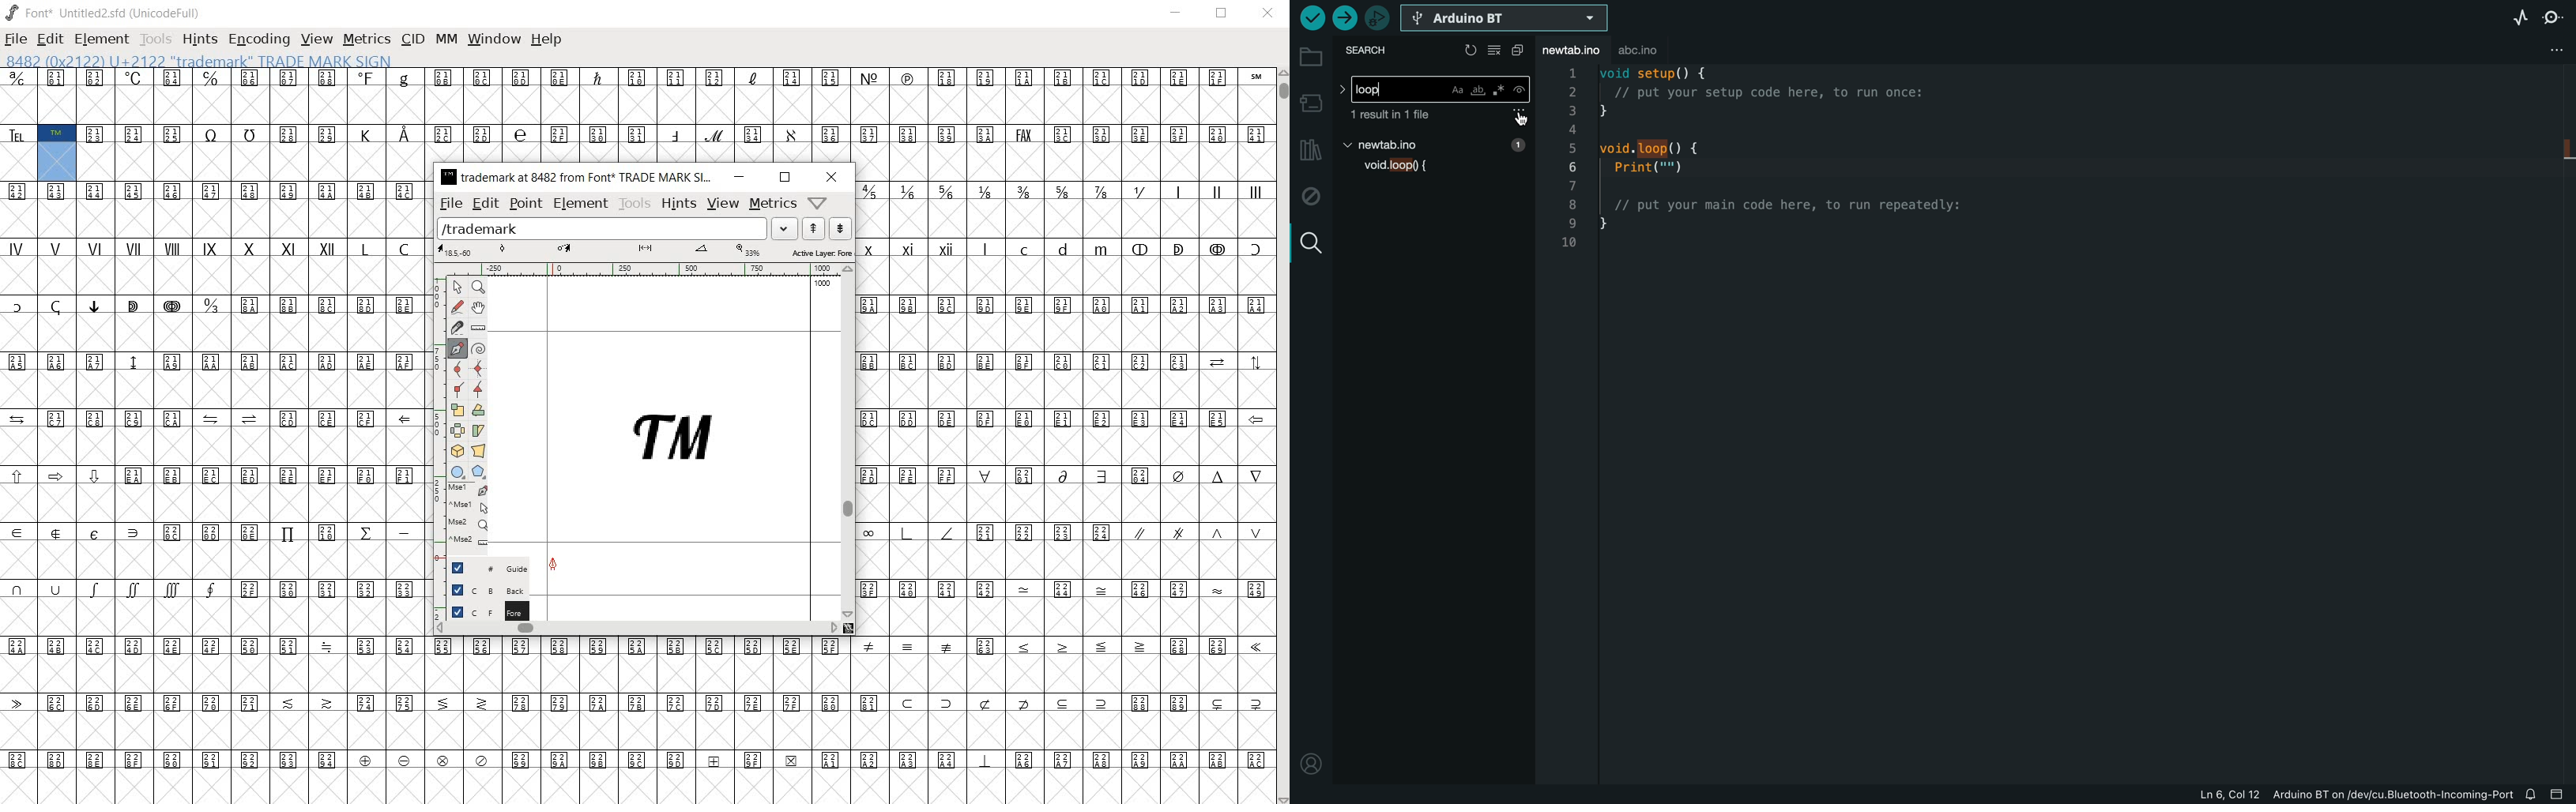  Describe the element at coordinates (213, 265) in the screenshot. I see `roman characters` at that location.